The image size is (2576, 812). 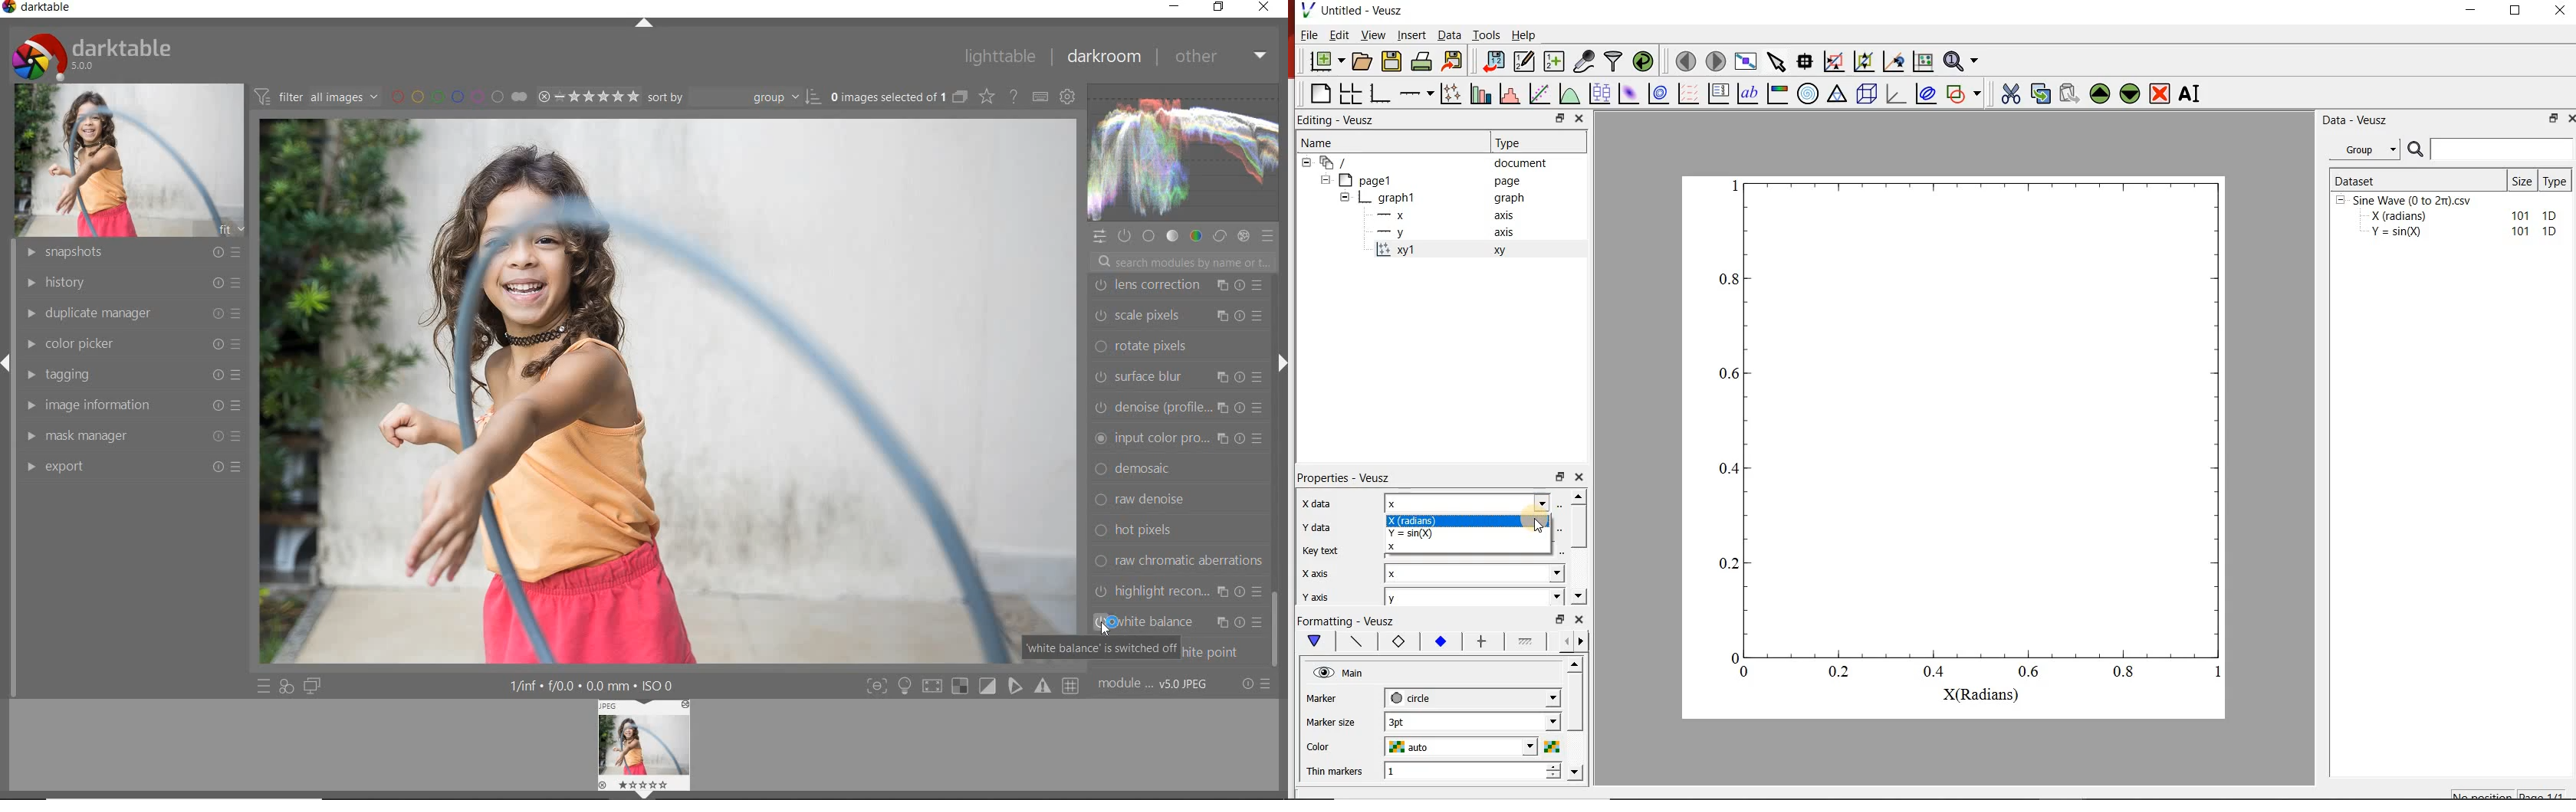 I want to click on other interface details, so click(x=593, y=687).